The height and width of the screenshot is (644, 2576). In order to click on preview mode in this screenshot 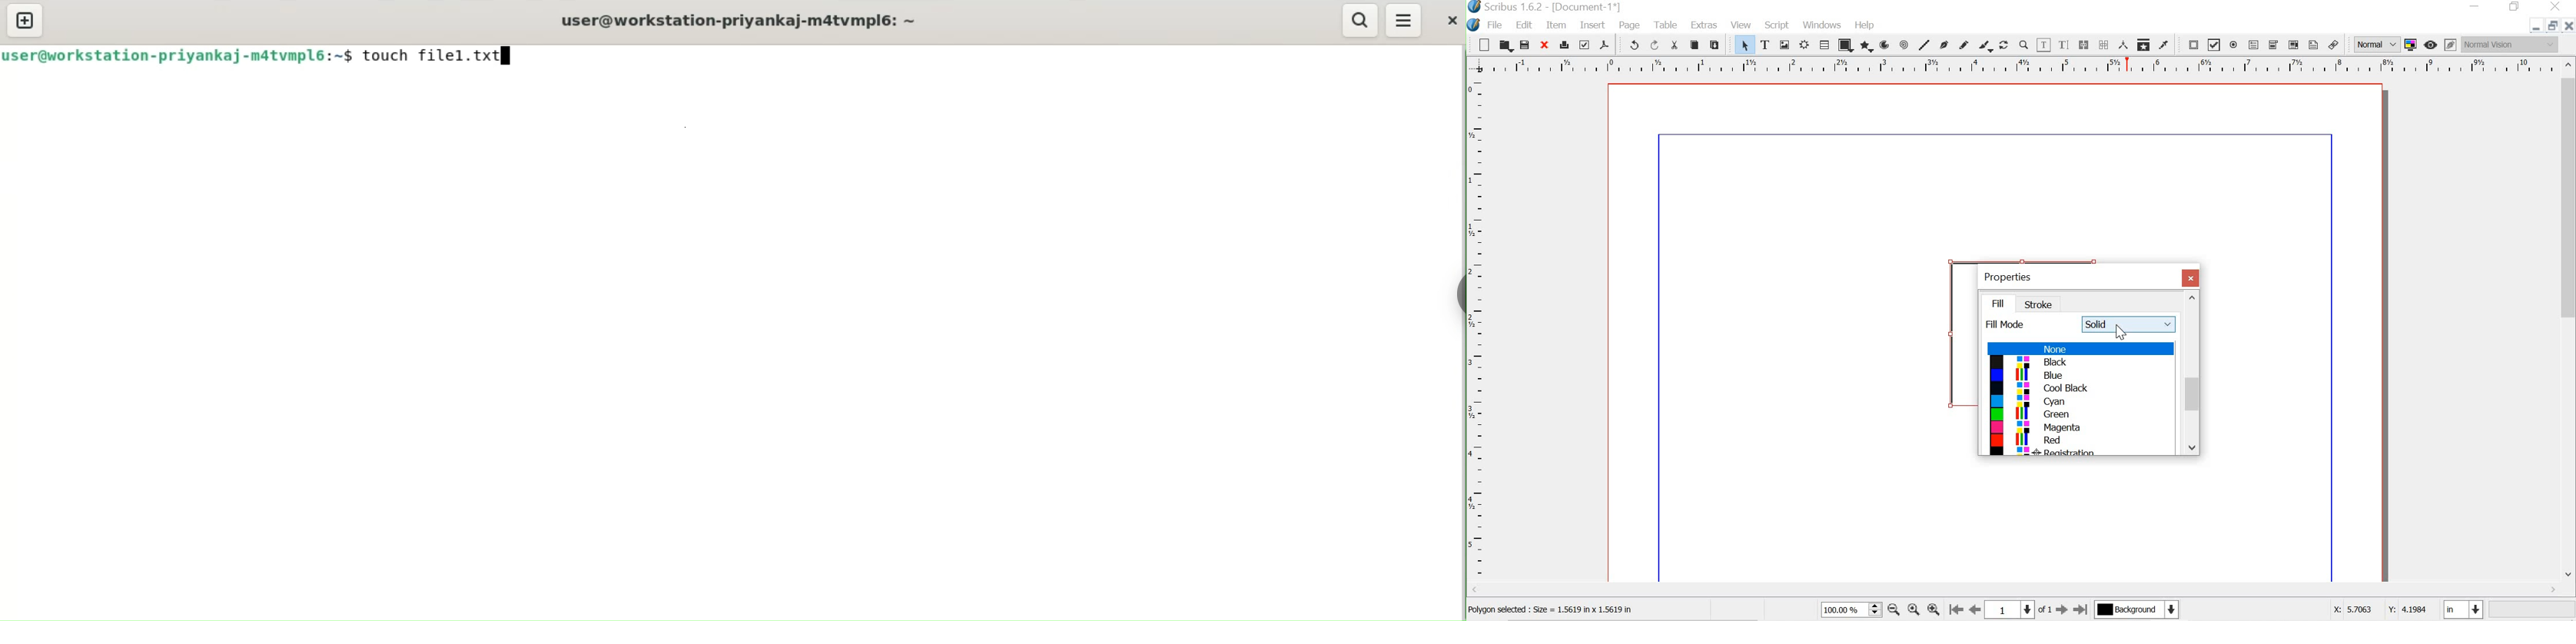, I will do `click(2432, 45)`.